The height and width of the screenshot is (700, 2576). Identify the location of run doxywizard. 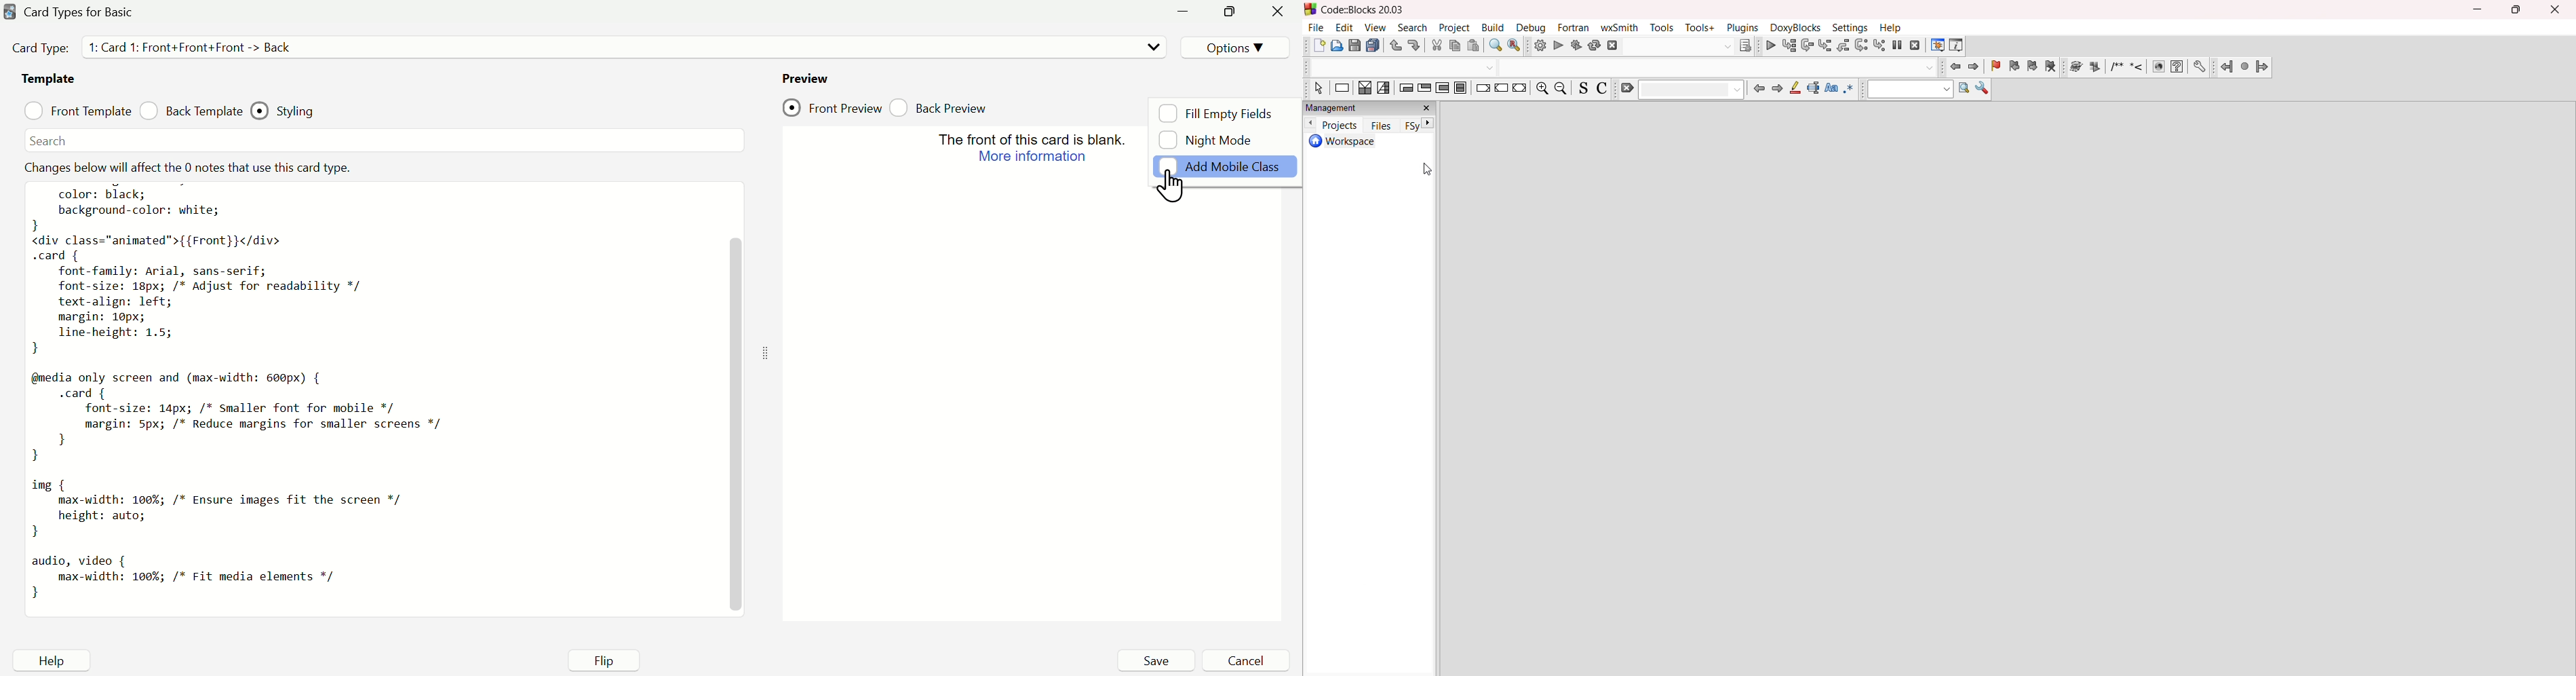
(2074, 69).